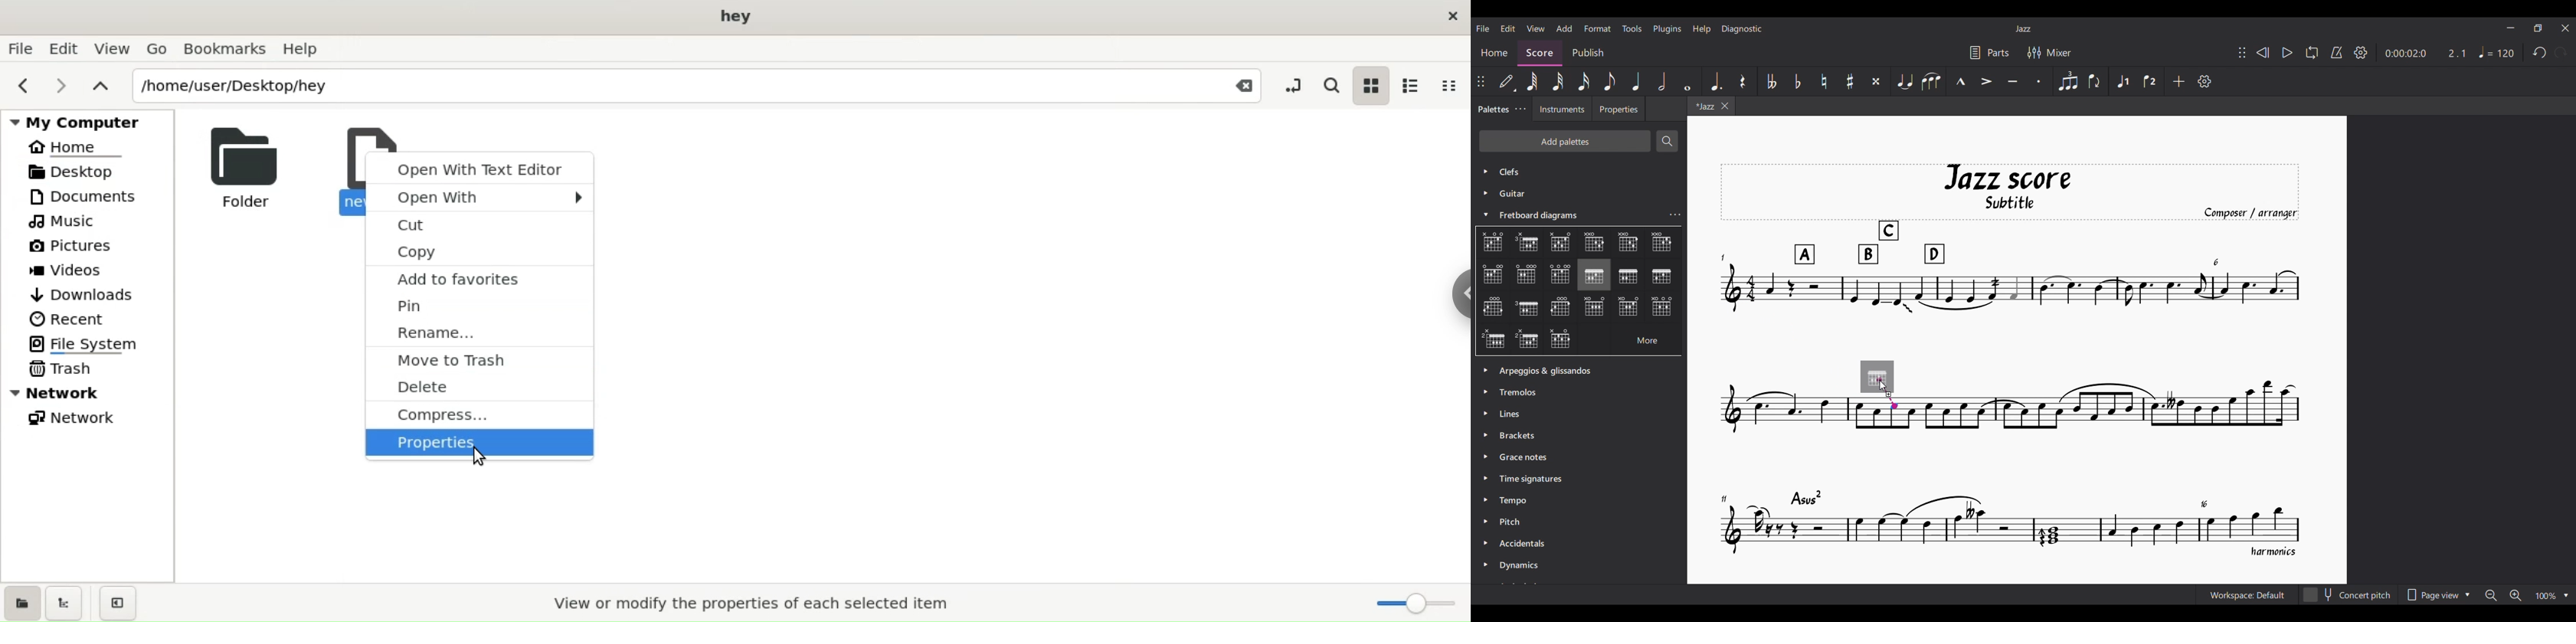 The image size is (2576, 644). What do you see at coordinates (1489, 238) in the screenshot?
I see `Options under current palette selection` at bounding box center [1489, 238].